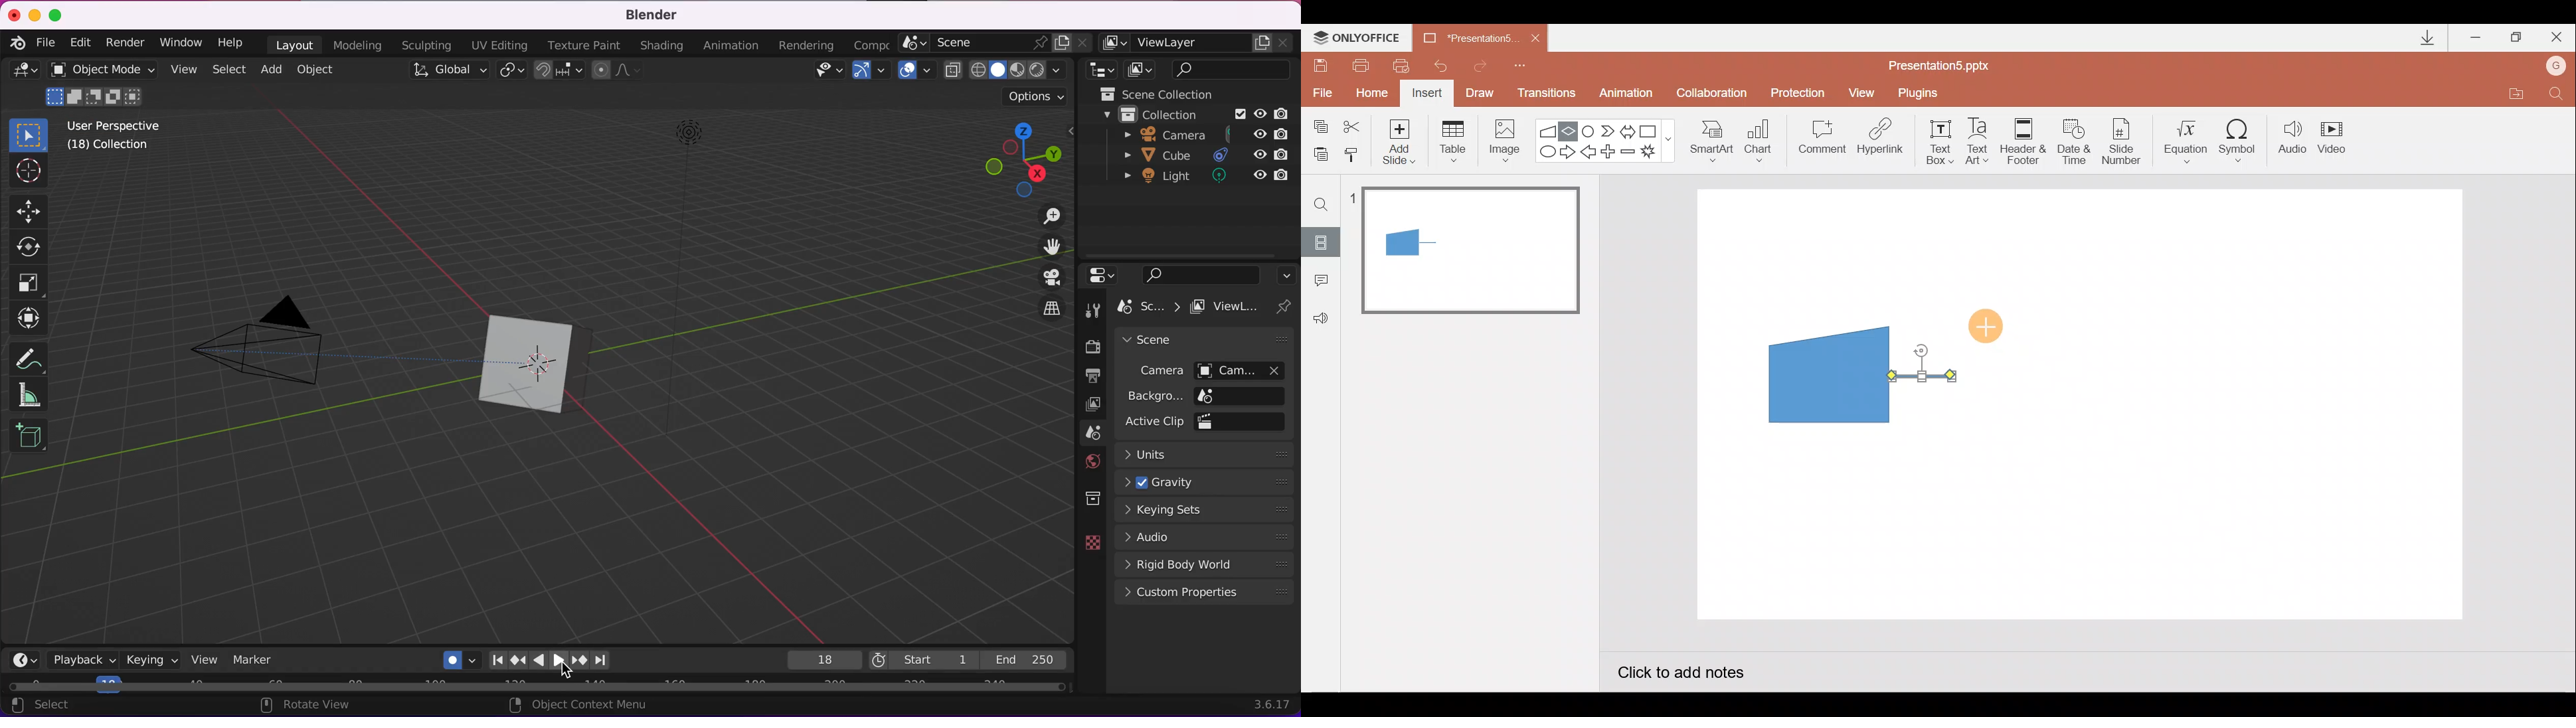 The height and width of the screenshot is (728, 2576). What do you see at coordinates (1464, 36) in the screenshot?
I see `Presentation5.` at bounding box center [1464, 36].